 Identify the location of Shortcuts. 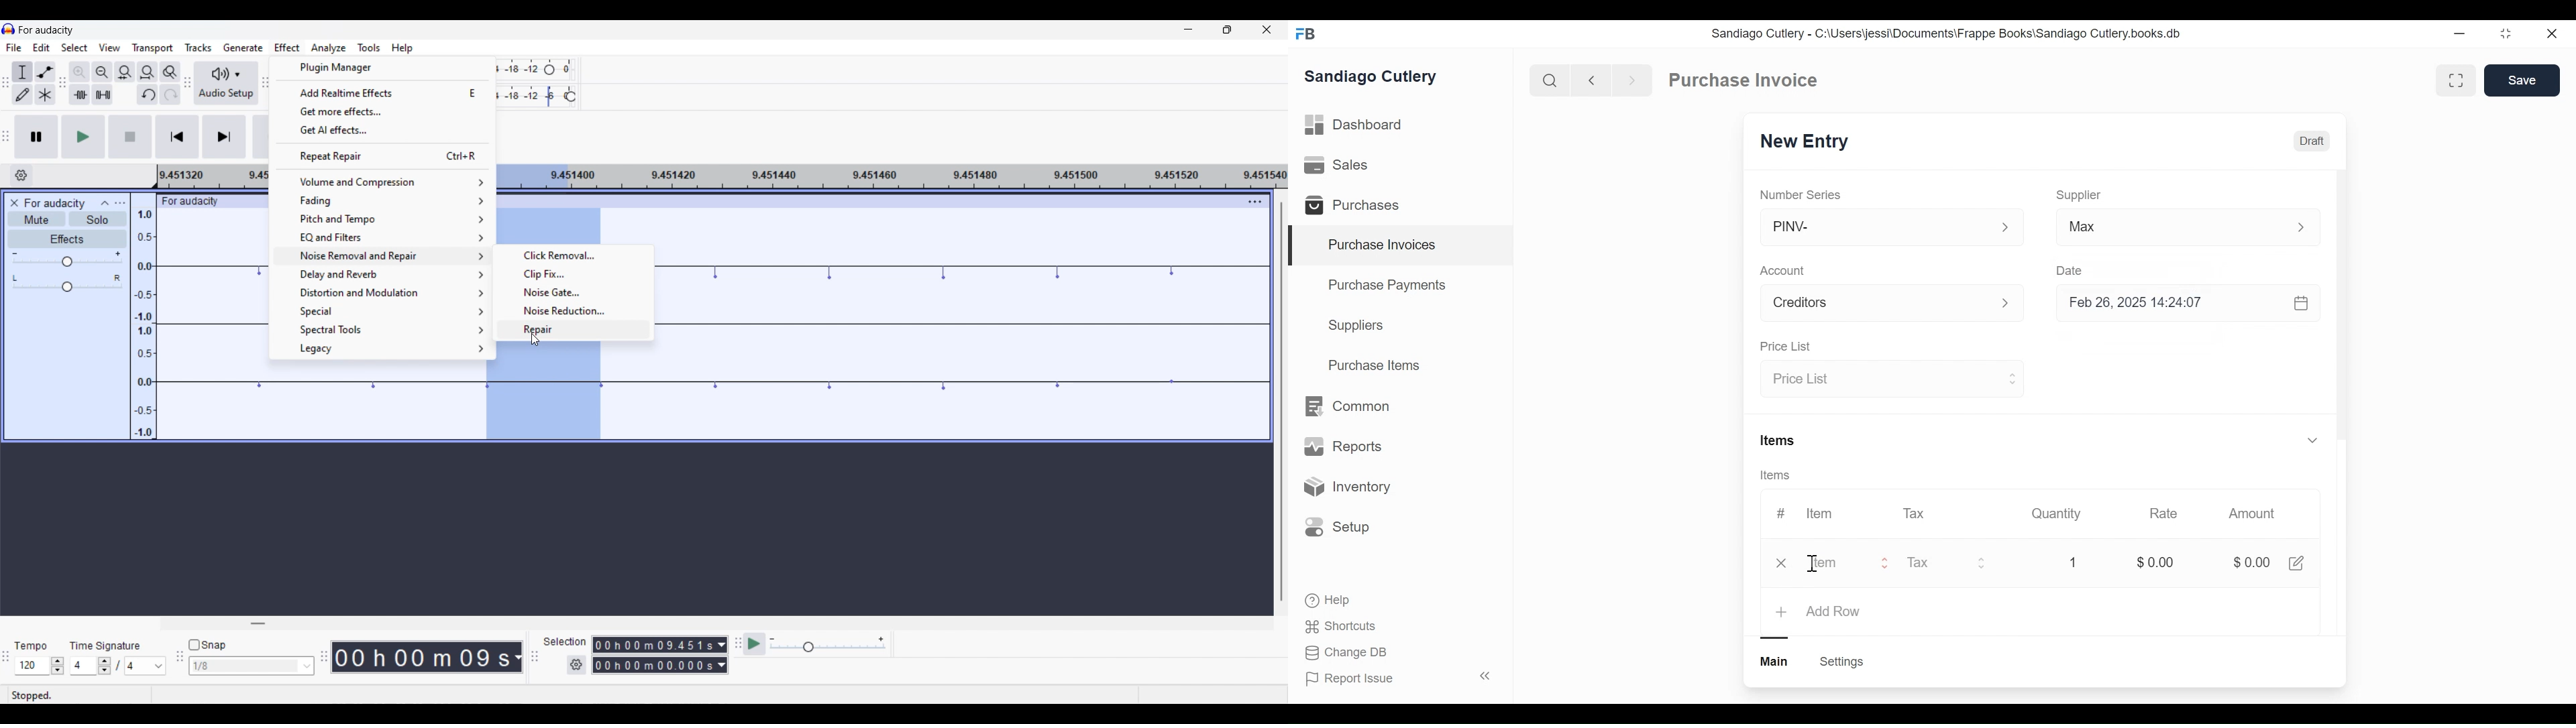
(1342, 625).